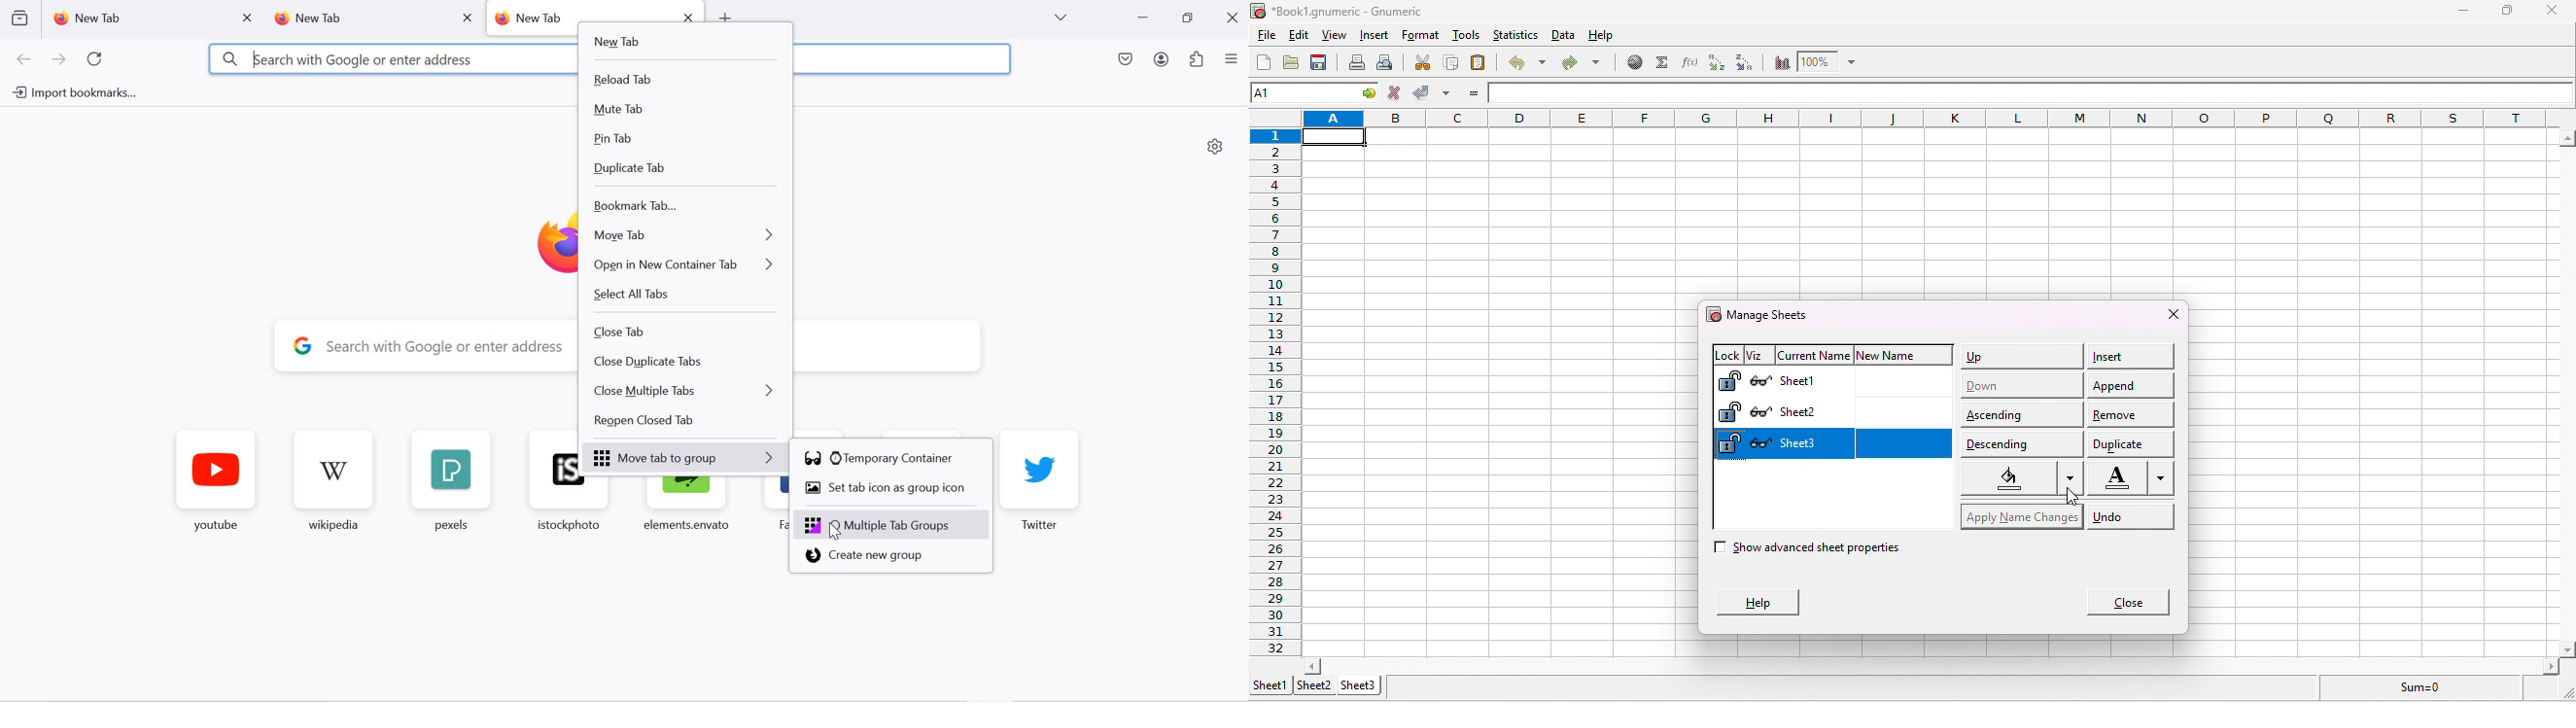  Describe the element at coordinates (532, 18) in the screenshot. I see `new tab` at that location.